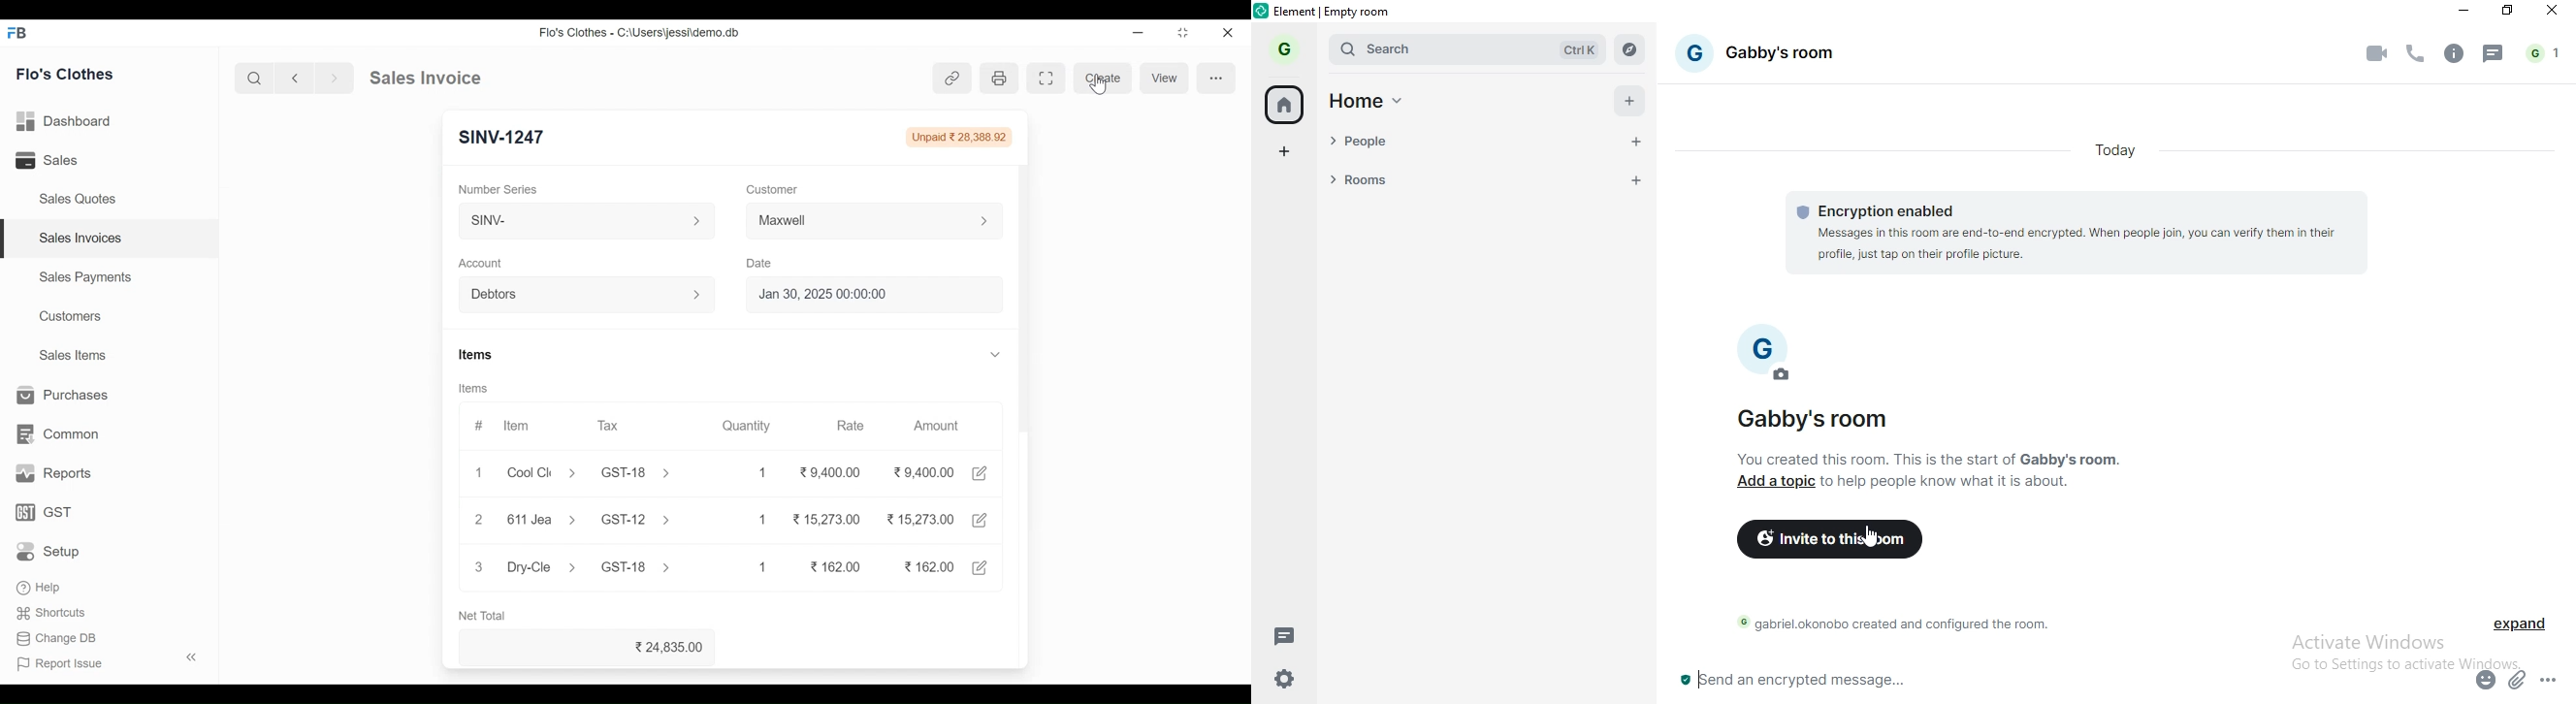  I want to click on Edit, so click(983, 474).